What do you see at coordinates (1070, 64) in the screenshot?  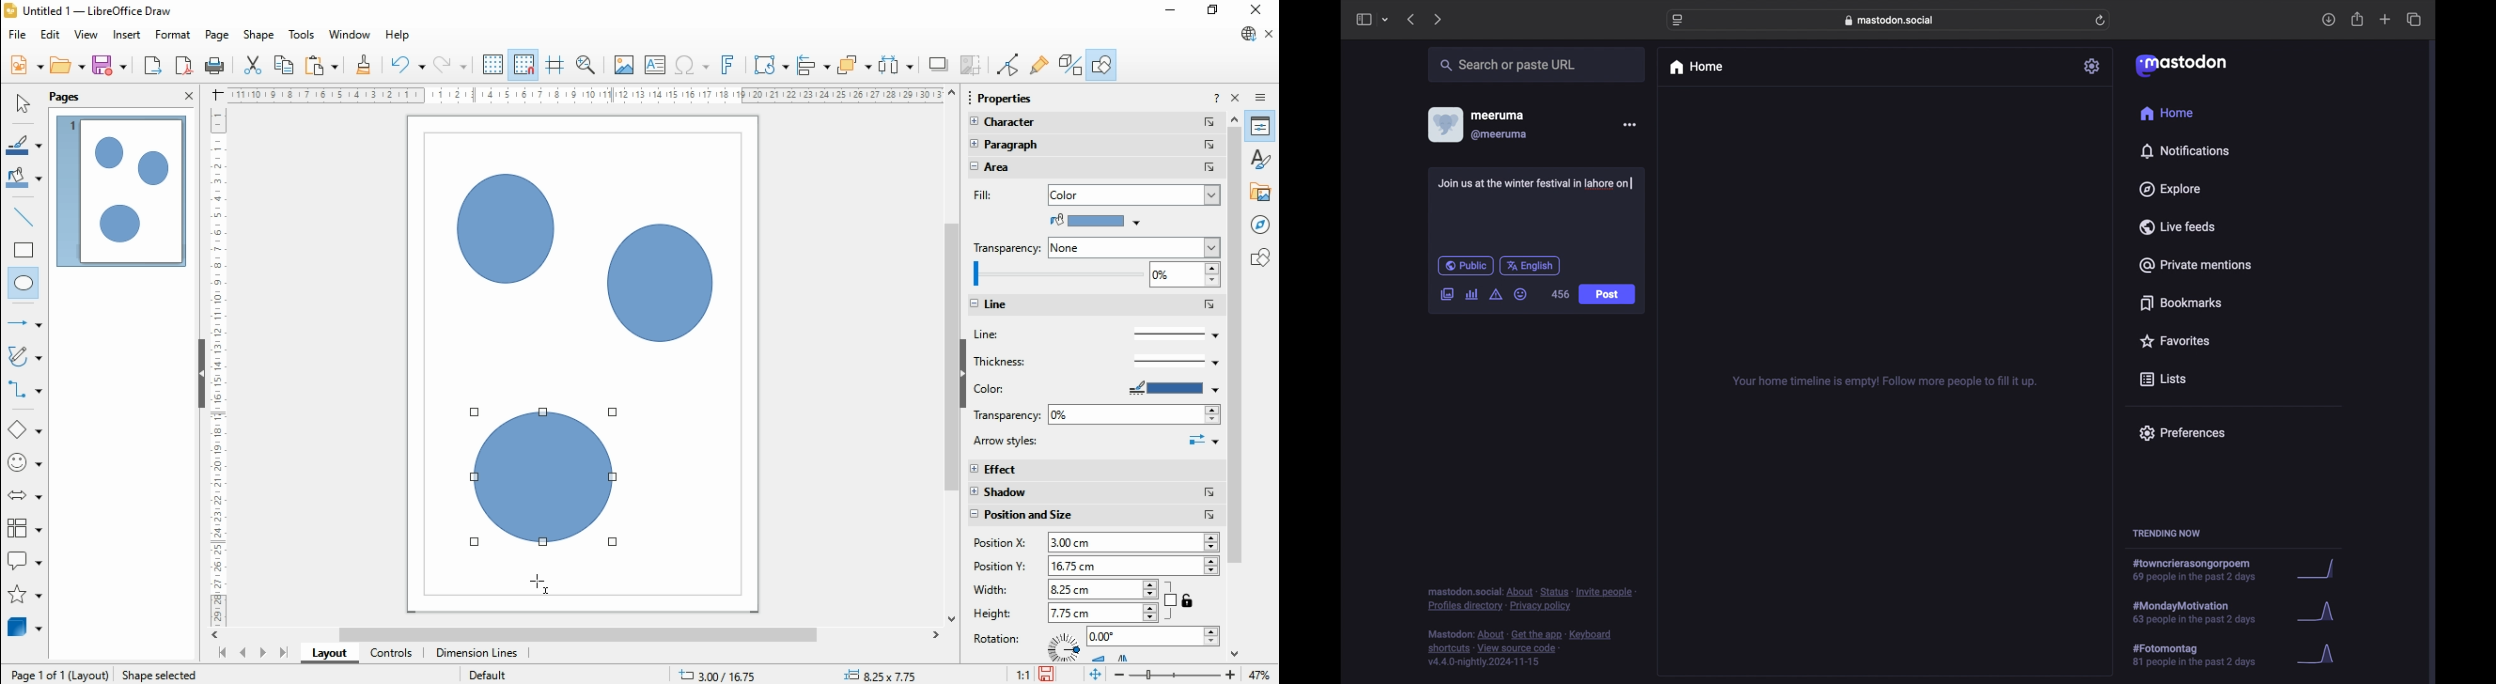 I see `toggle extrusions` at bounding box center [1070, 64].